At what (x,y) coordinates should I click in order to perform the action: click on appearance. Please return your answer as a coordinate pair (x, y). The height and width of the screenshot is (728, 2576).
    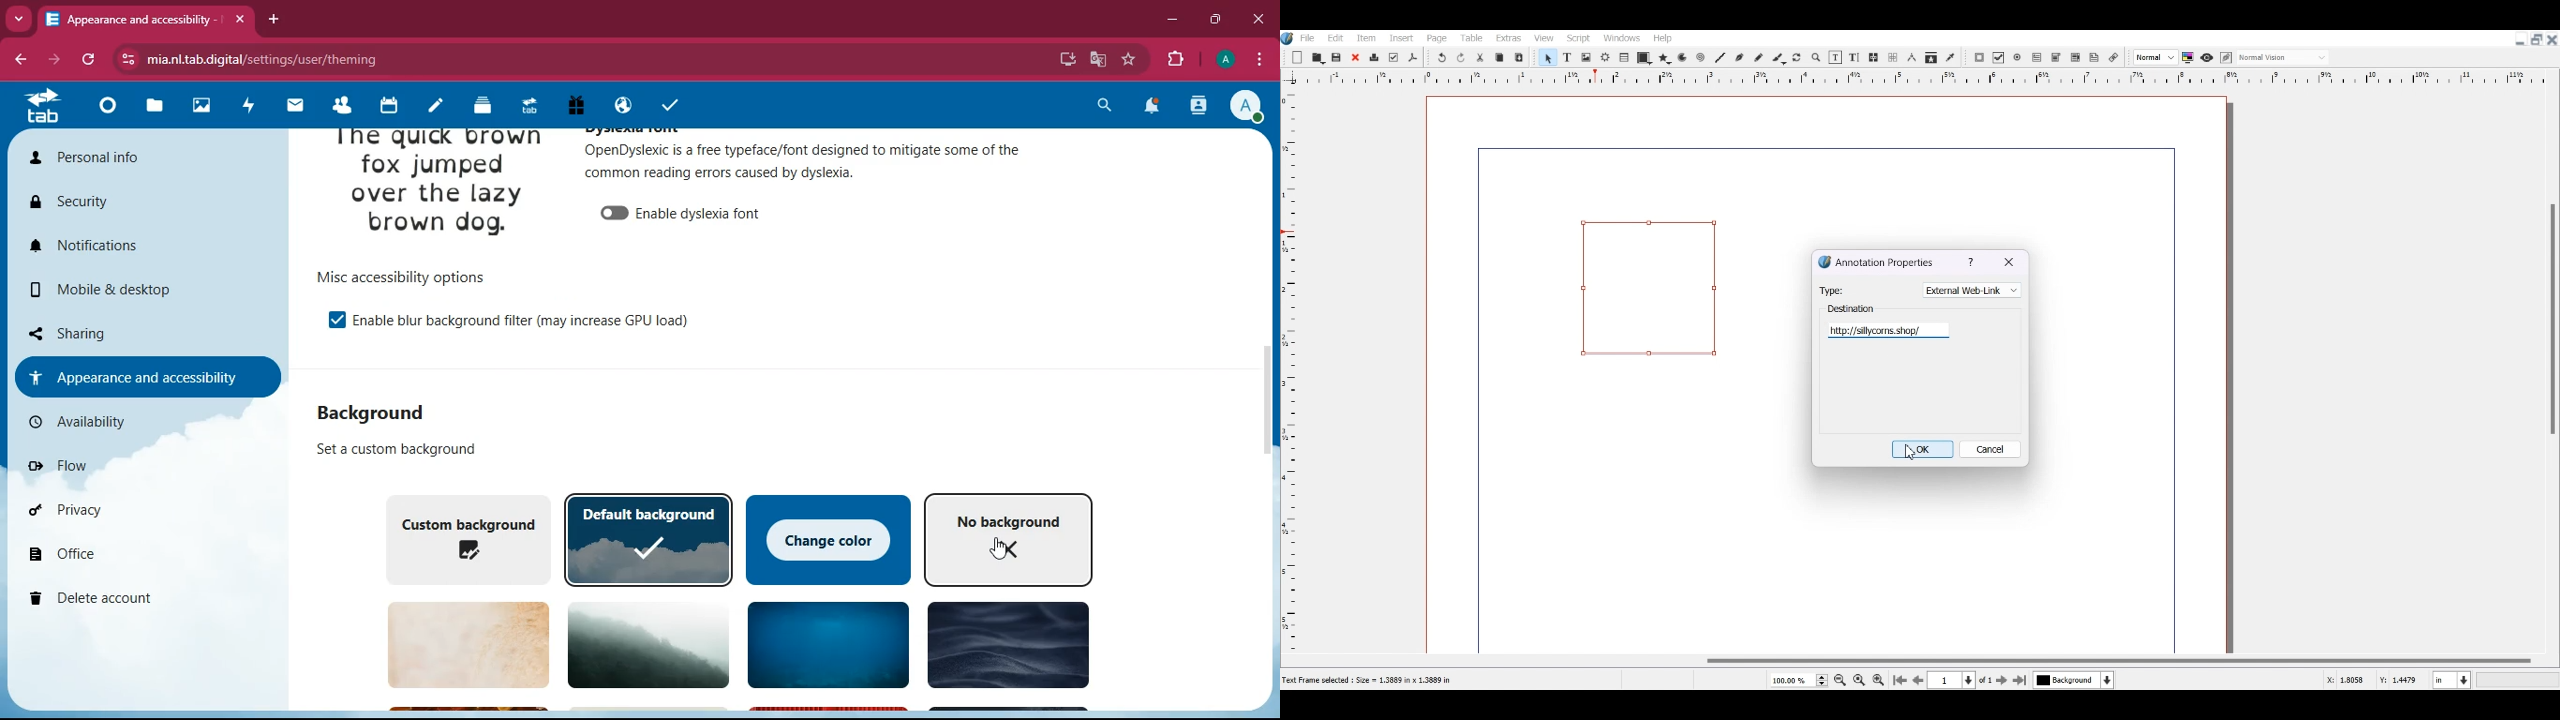
    Looking at the image, I should click on (145, 376).